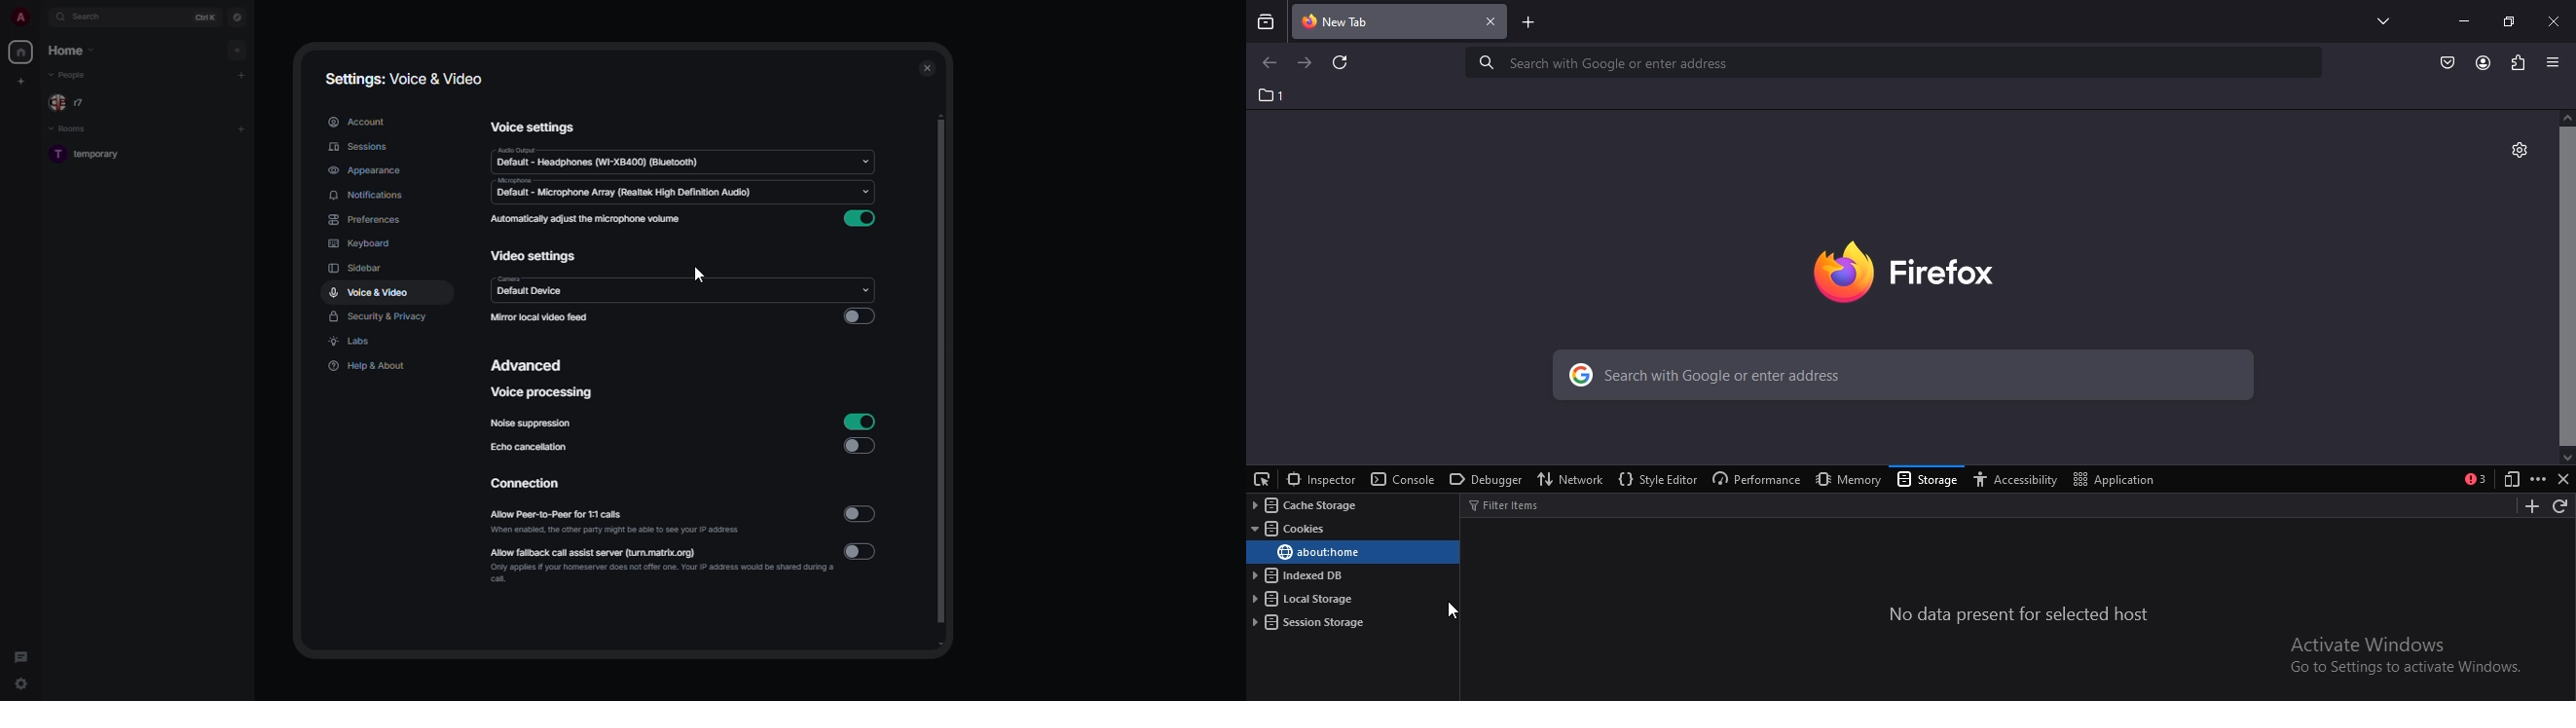 This screenshot has height=728, width=2576. I want to click on scroll bar, so click(944, 383).